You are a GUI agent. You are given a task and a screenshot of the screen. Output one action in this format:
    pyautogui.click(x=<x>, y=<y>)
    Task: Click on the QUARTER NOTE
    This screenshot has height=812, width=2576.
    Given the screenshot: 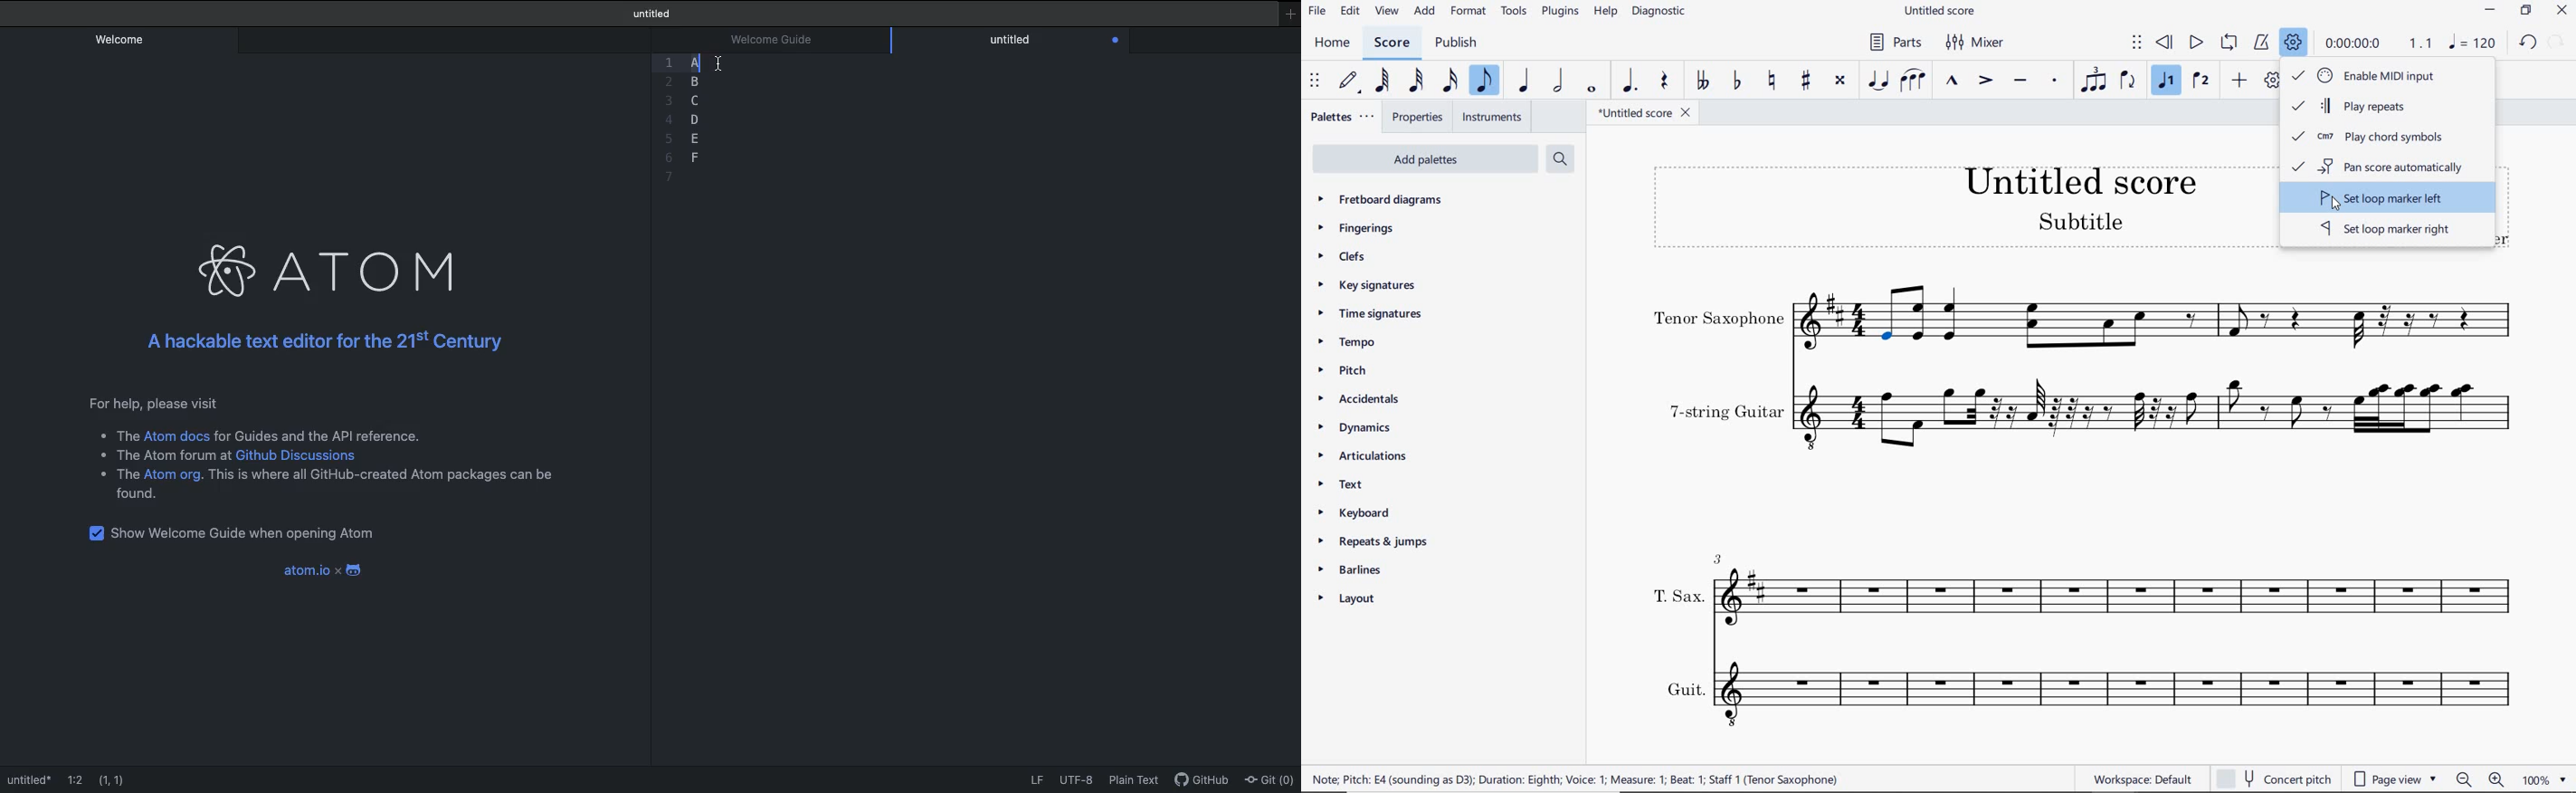 What is the action you would take?
    pyautogui.click(x=1524, y=81)
    